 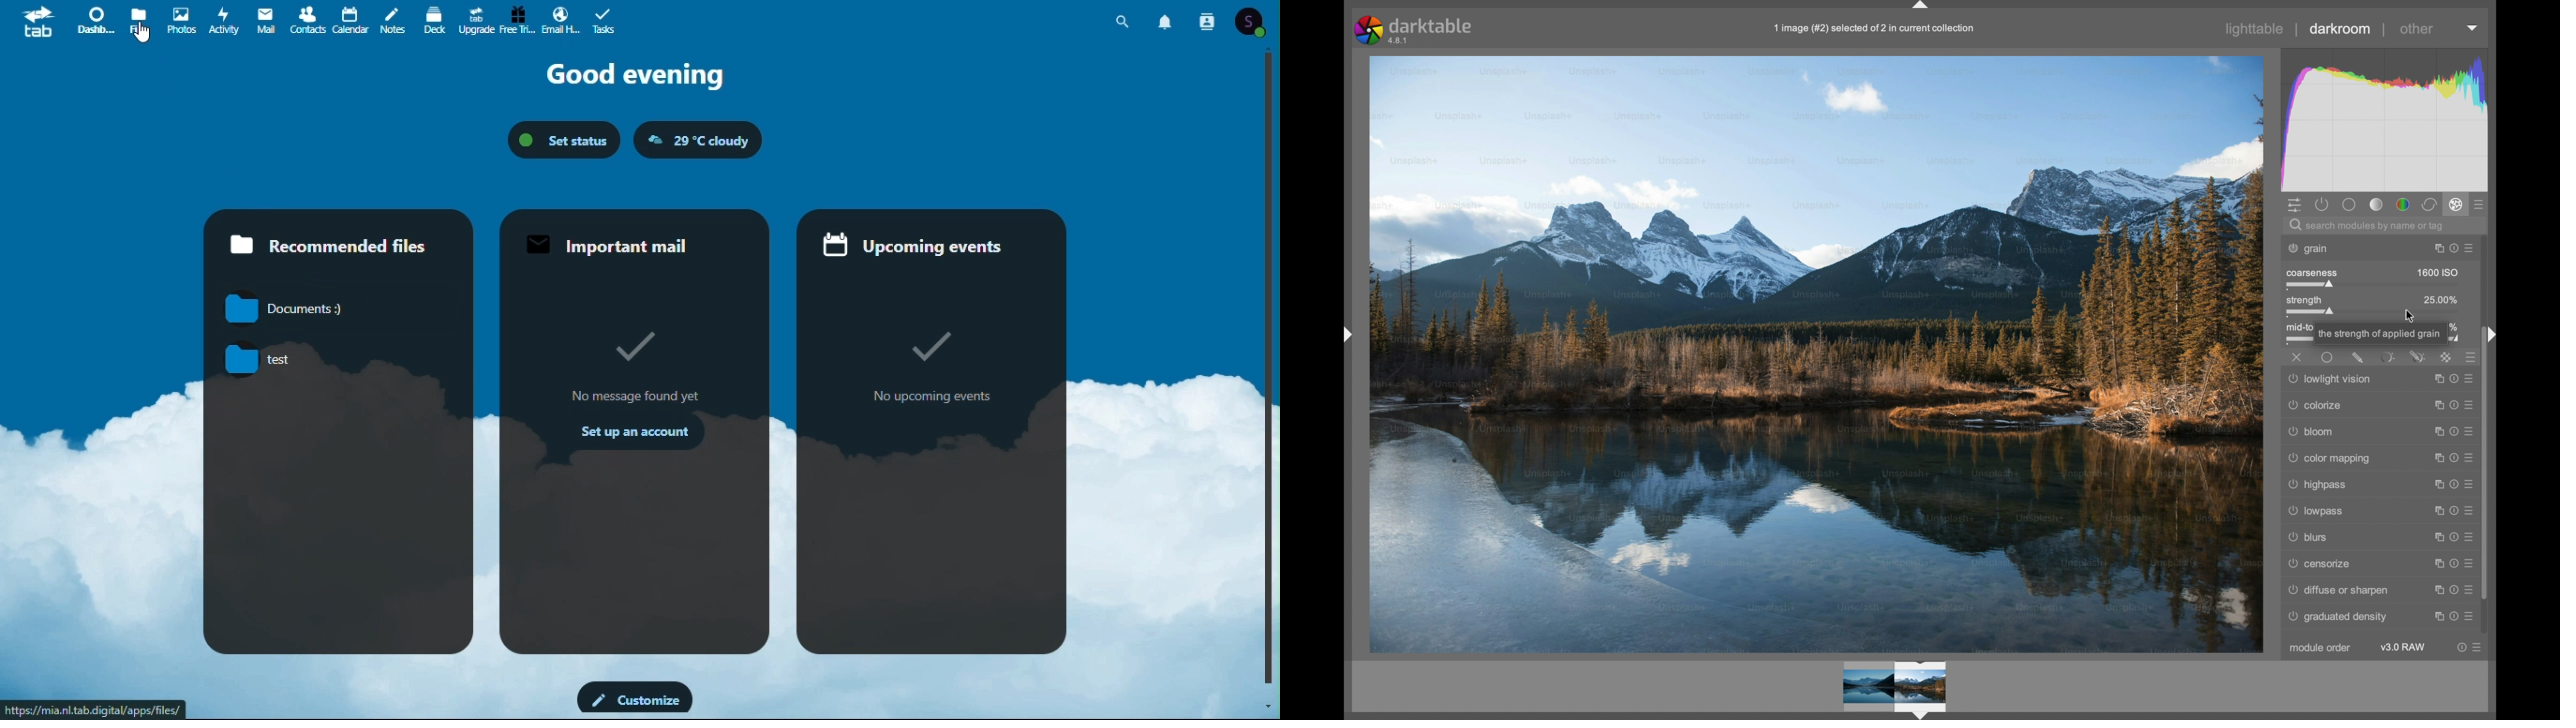 What do you see at coordinates (635, 431) in the screenshot?
I see `Important mail` at bounding box center [635, 431].